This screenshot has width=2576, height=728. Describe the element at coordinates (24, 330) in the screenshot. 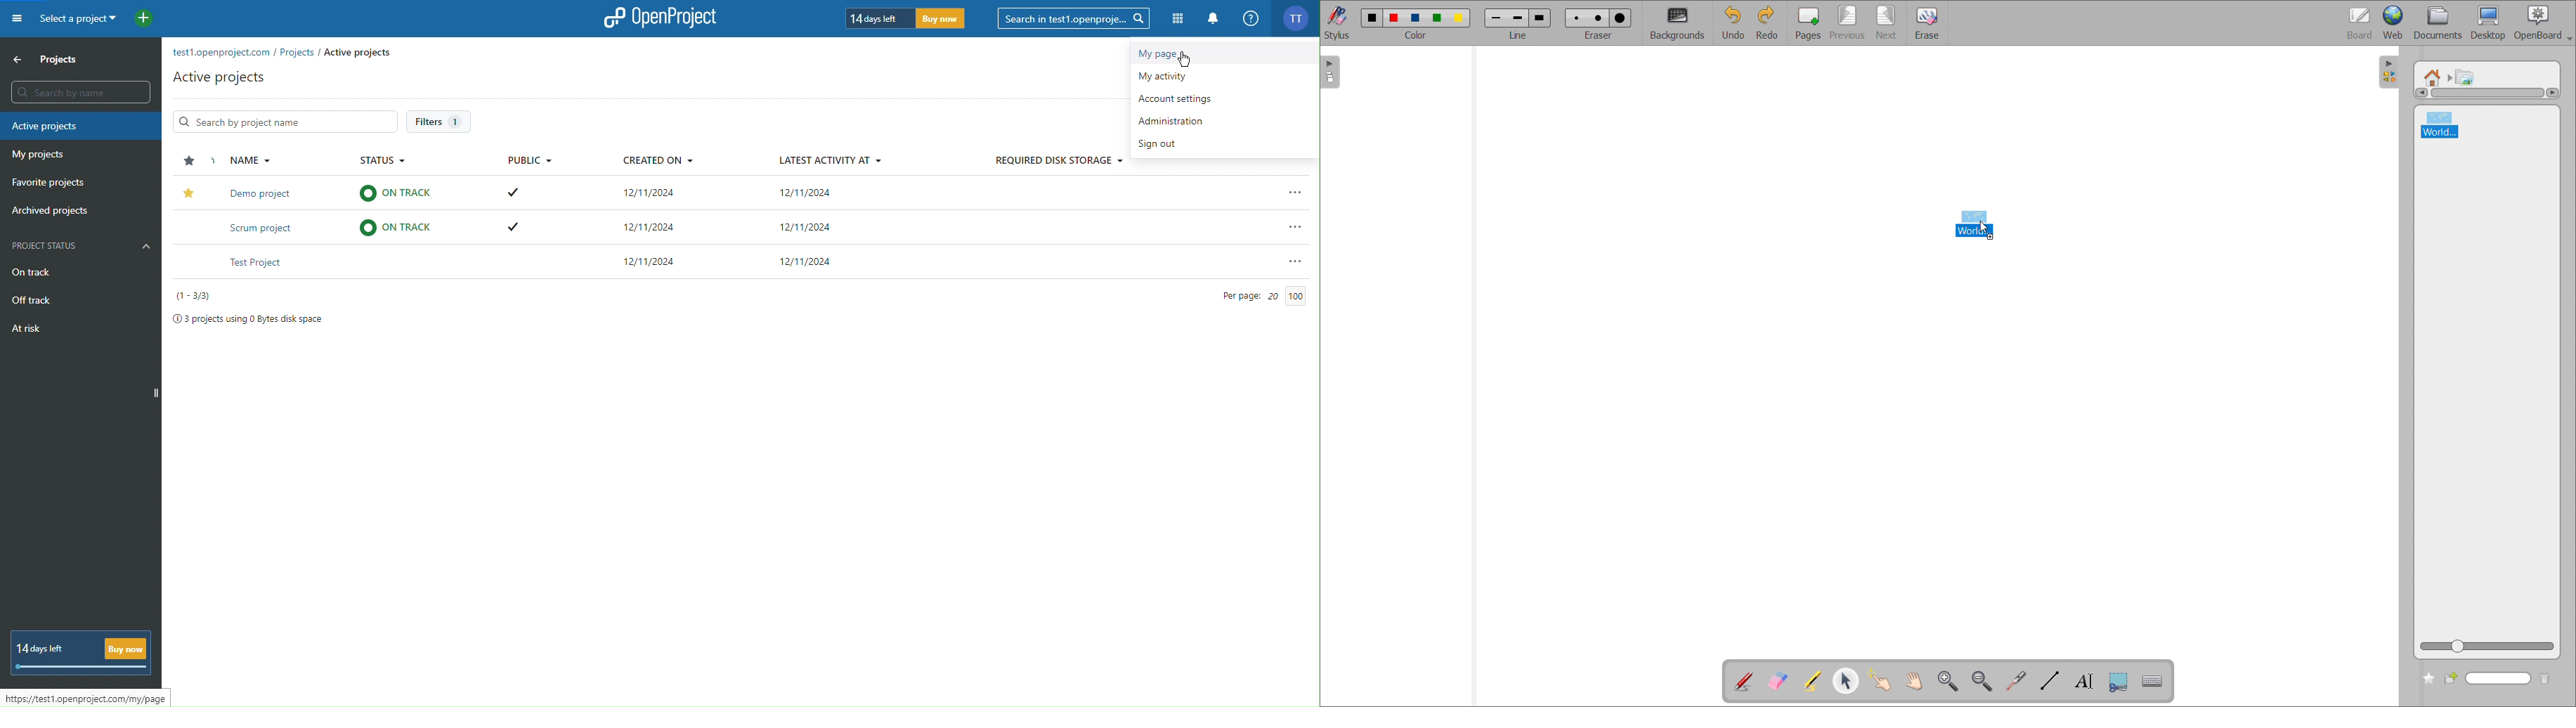

I see `At risk` at that location.